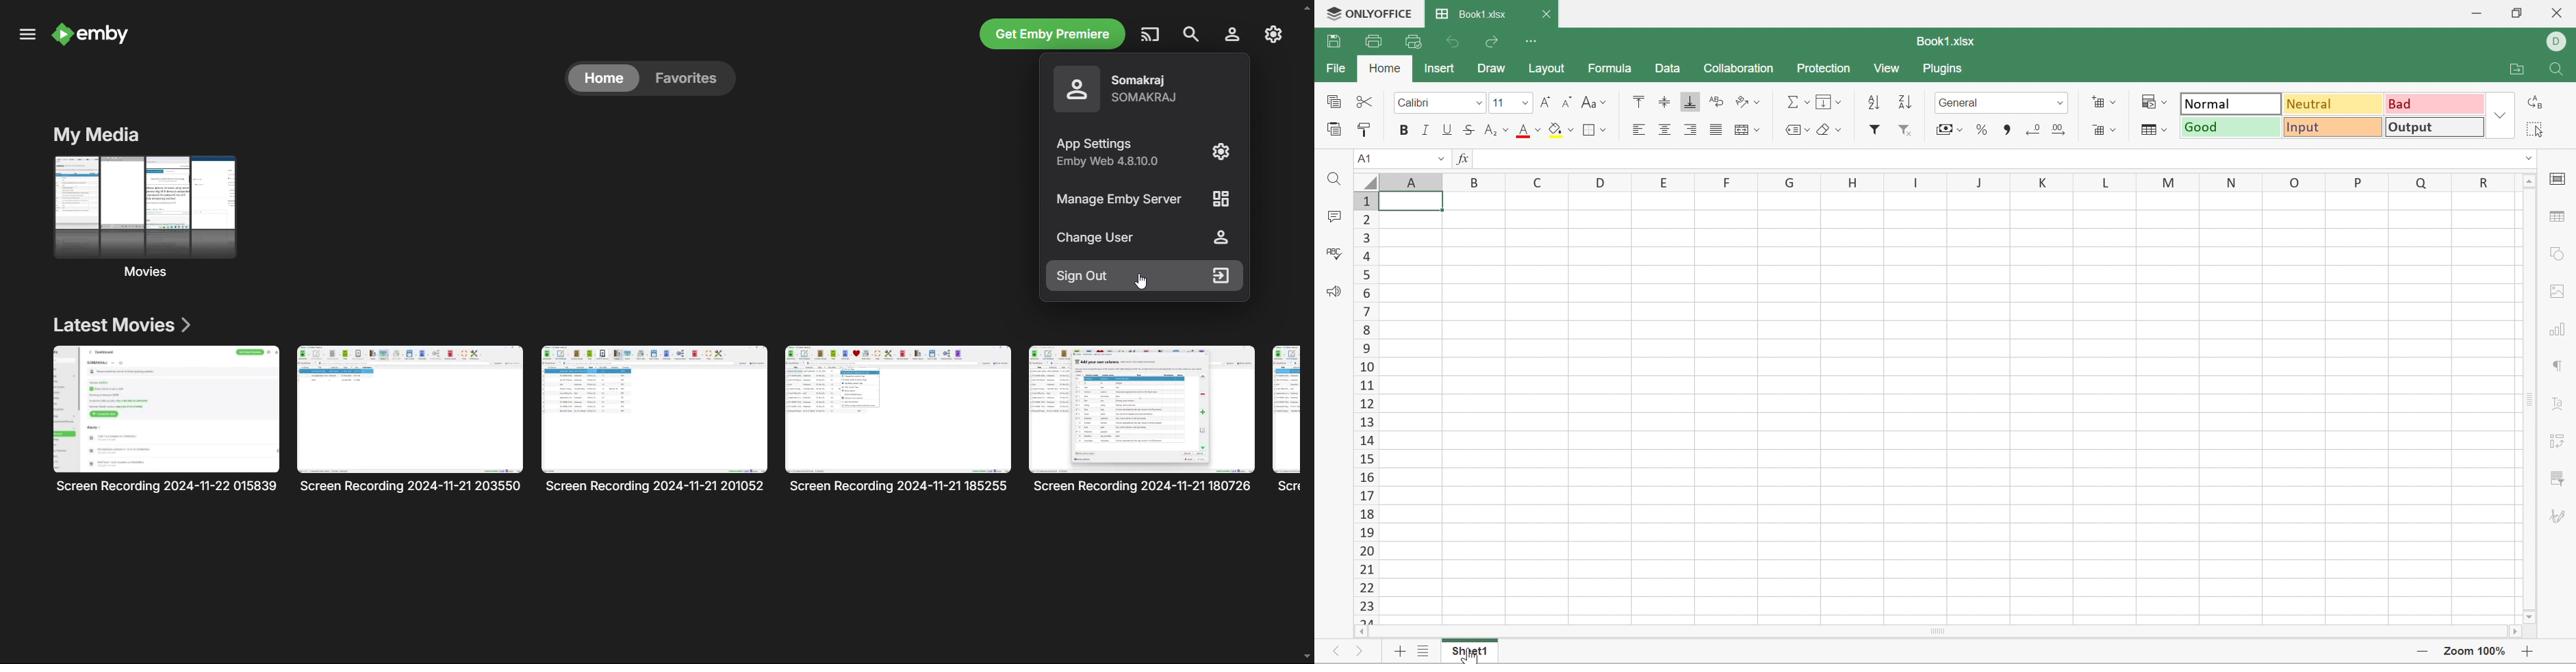 This screenshot has height=672, width=2576. Describe the element at coordinates (410, 419) in the screenshot. I see `Movie` at that location.